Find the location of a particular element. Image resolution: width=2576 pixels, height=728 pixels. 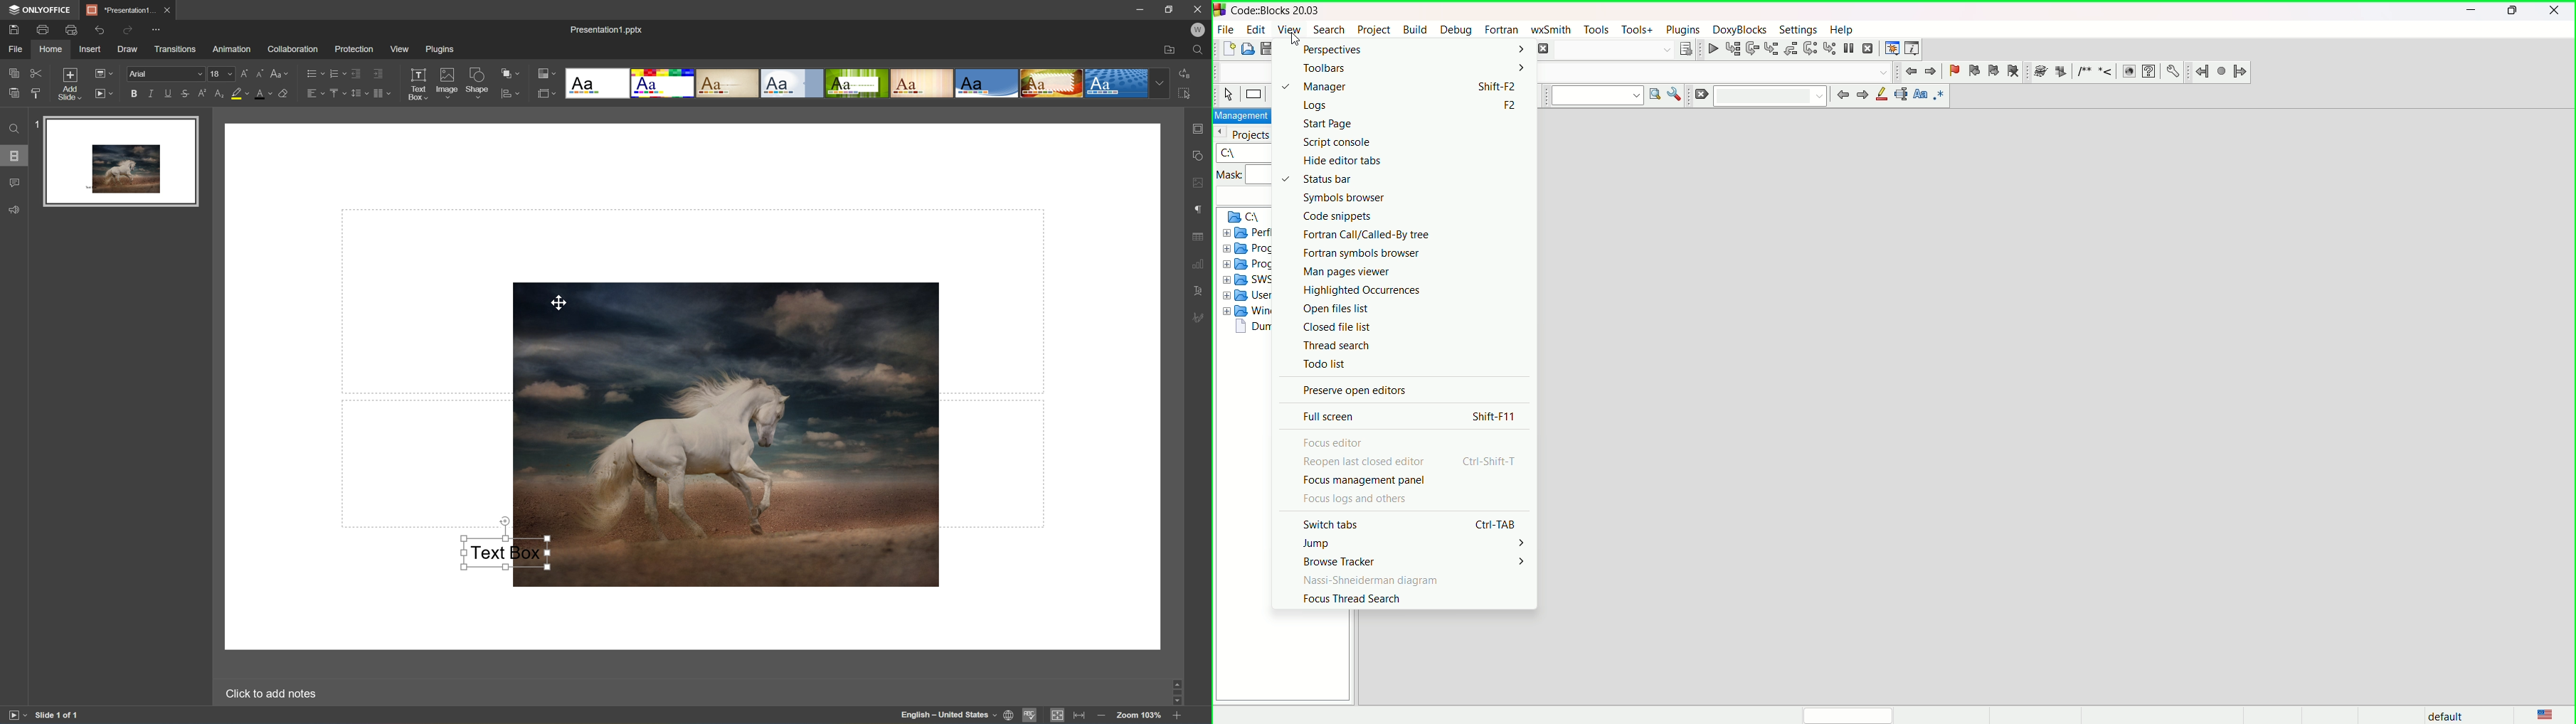

Save is located at coordinates (164, 9).